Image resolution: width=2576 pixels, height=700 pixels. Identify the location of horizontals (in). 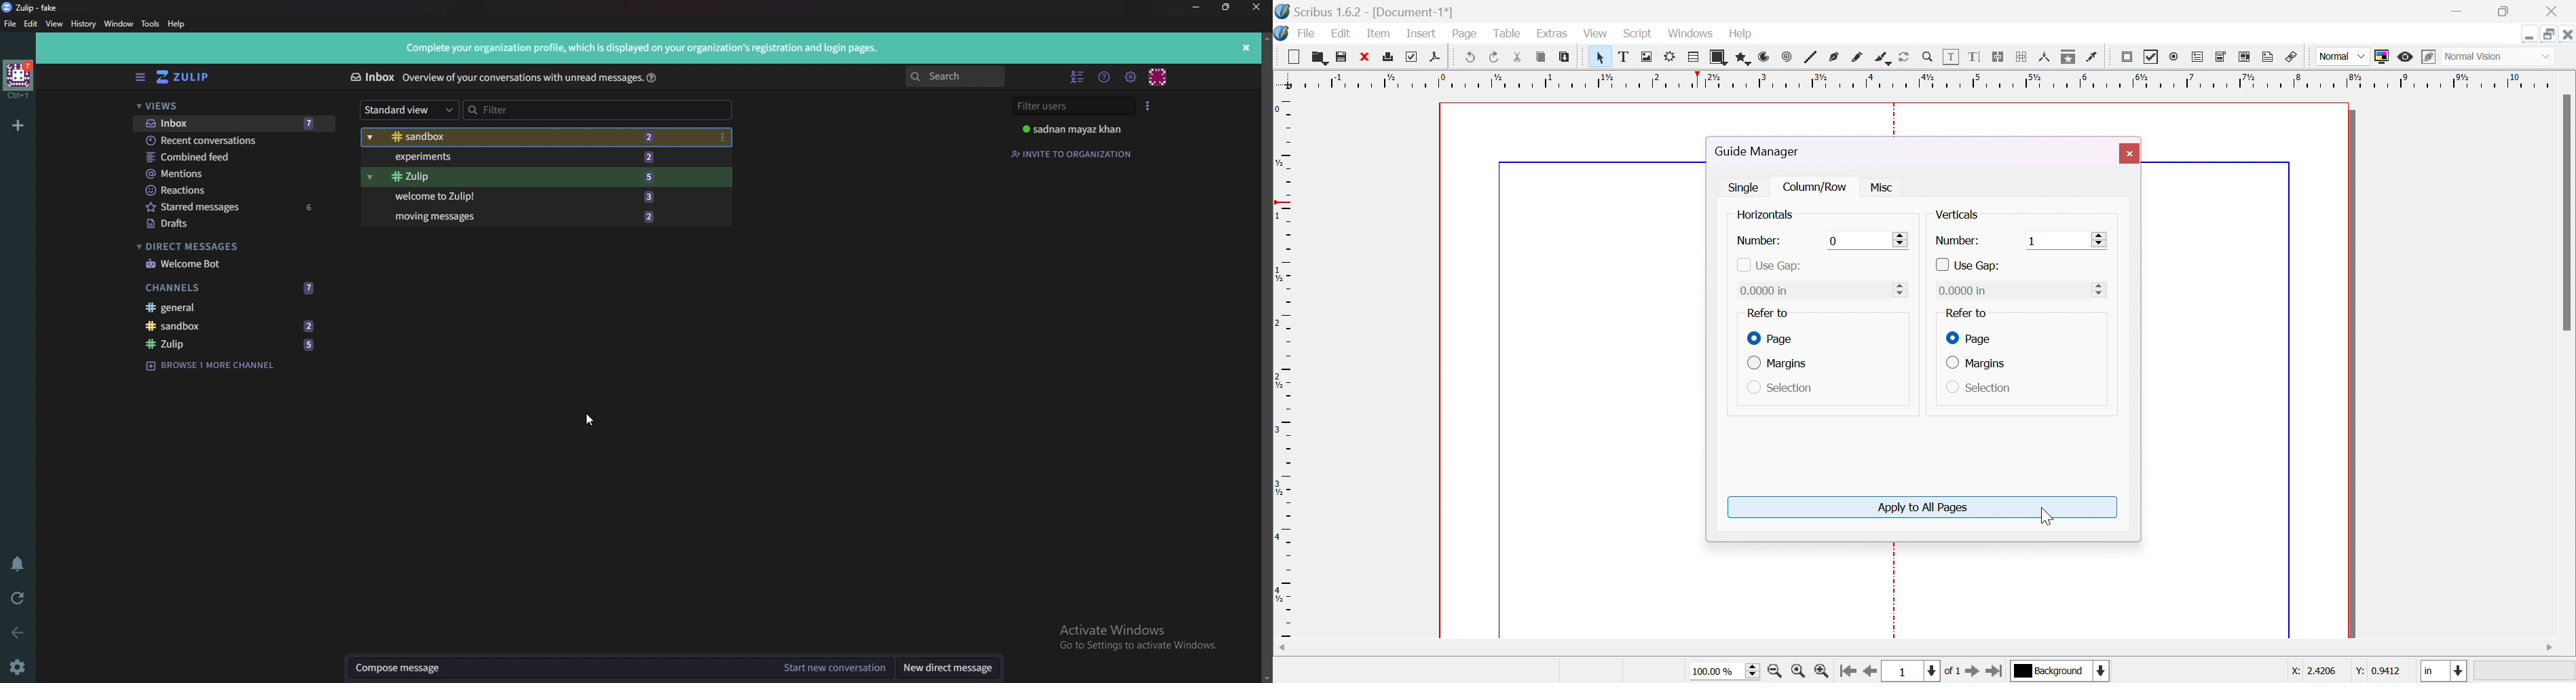
(1776, 216).